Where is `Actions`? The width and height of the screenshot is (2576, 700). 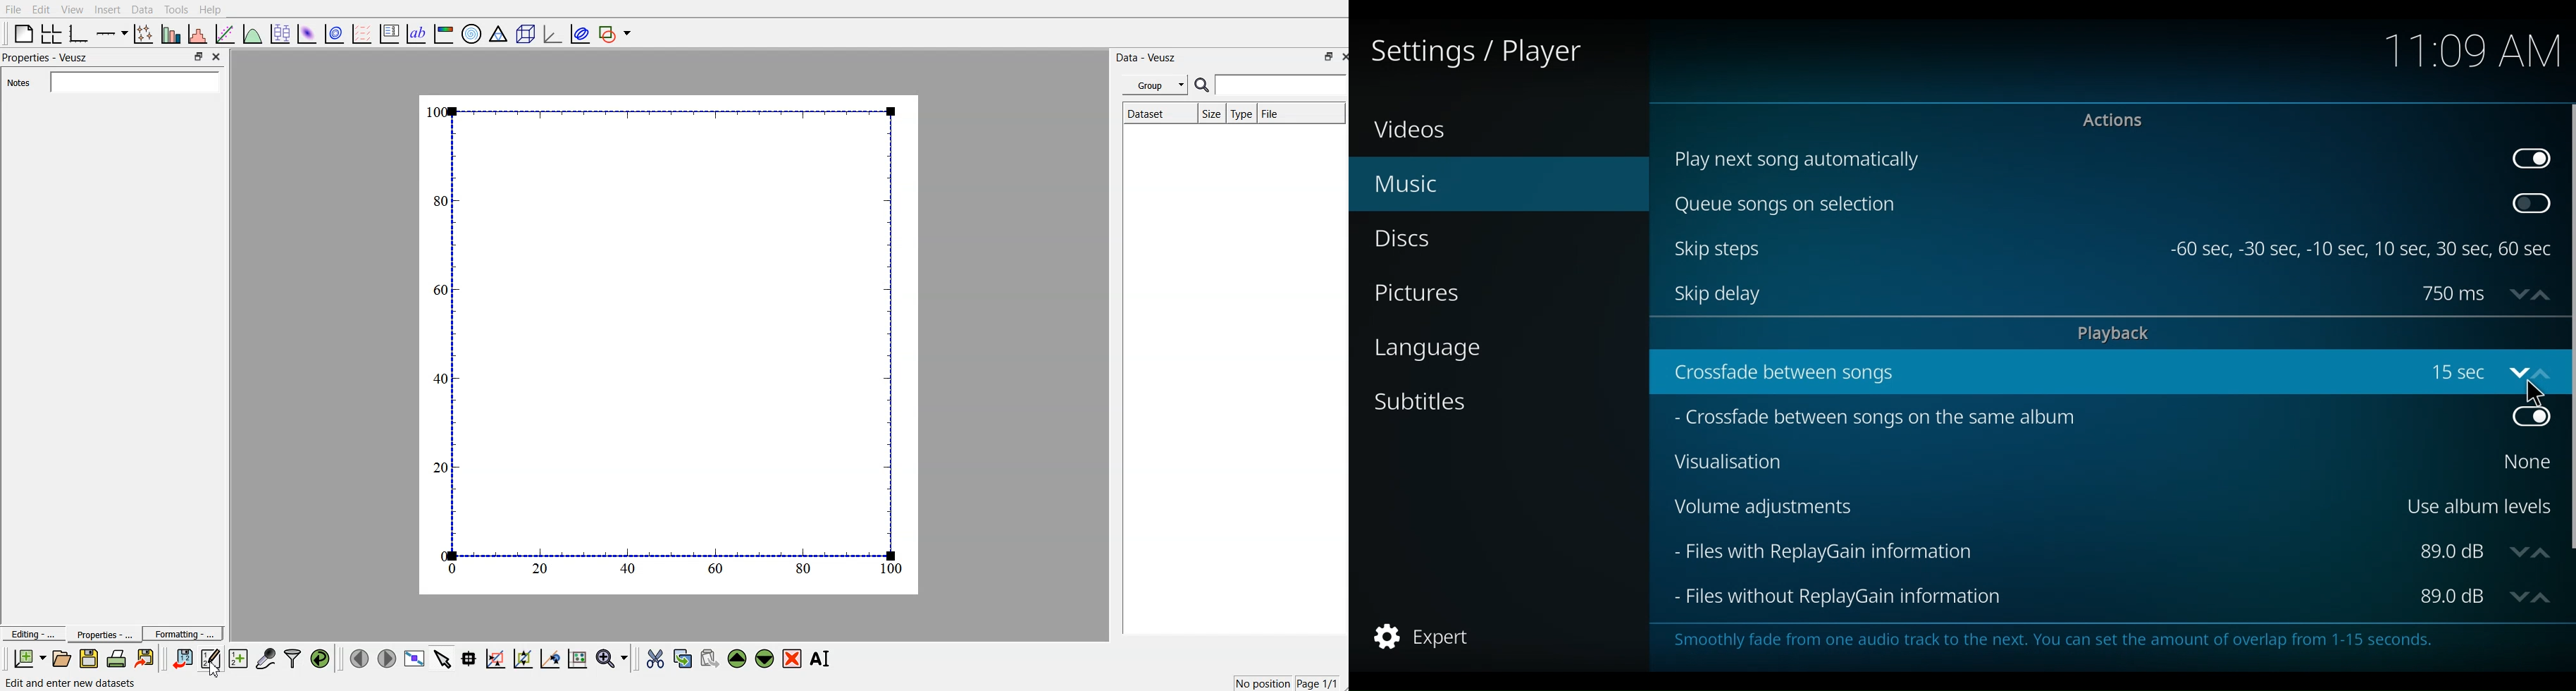 Actions is located at coordinates (2109, 121).